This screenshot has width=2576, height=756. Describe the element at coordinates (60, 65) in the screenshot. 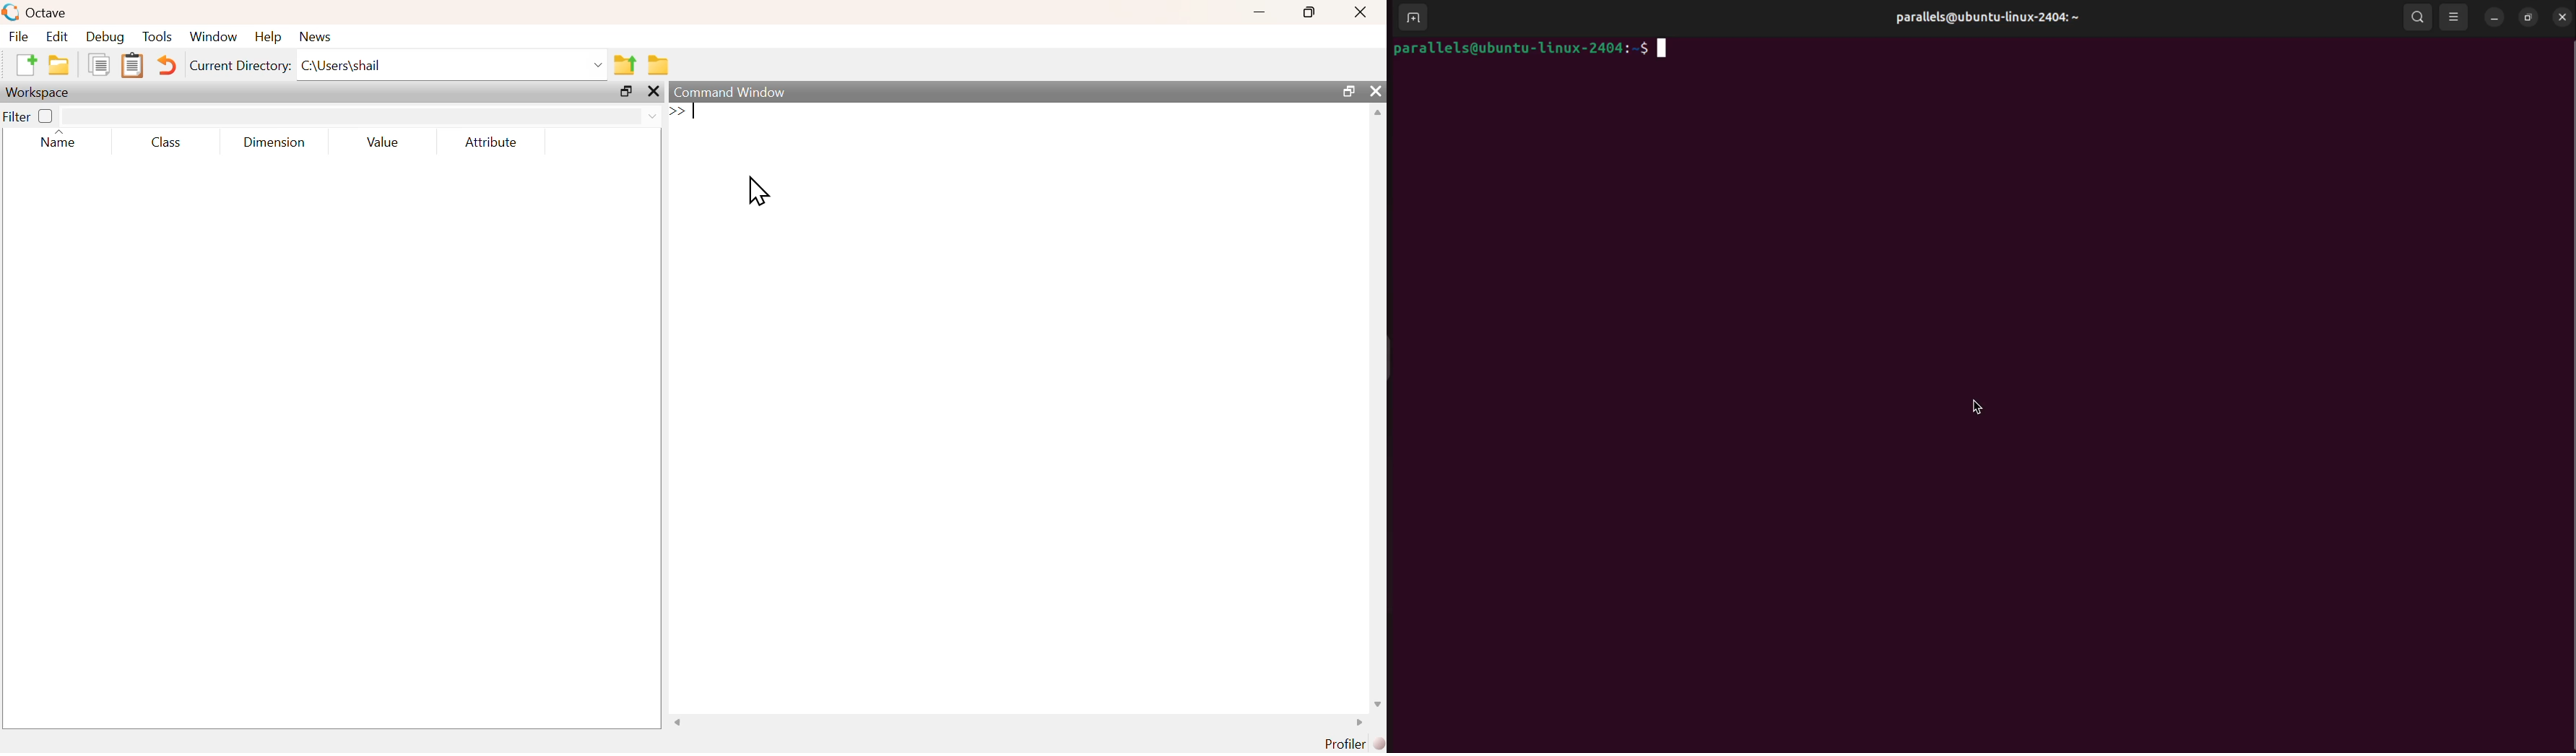

I see `New folder` at that location.